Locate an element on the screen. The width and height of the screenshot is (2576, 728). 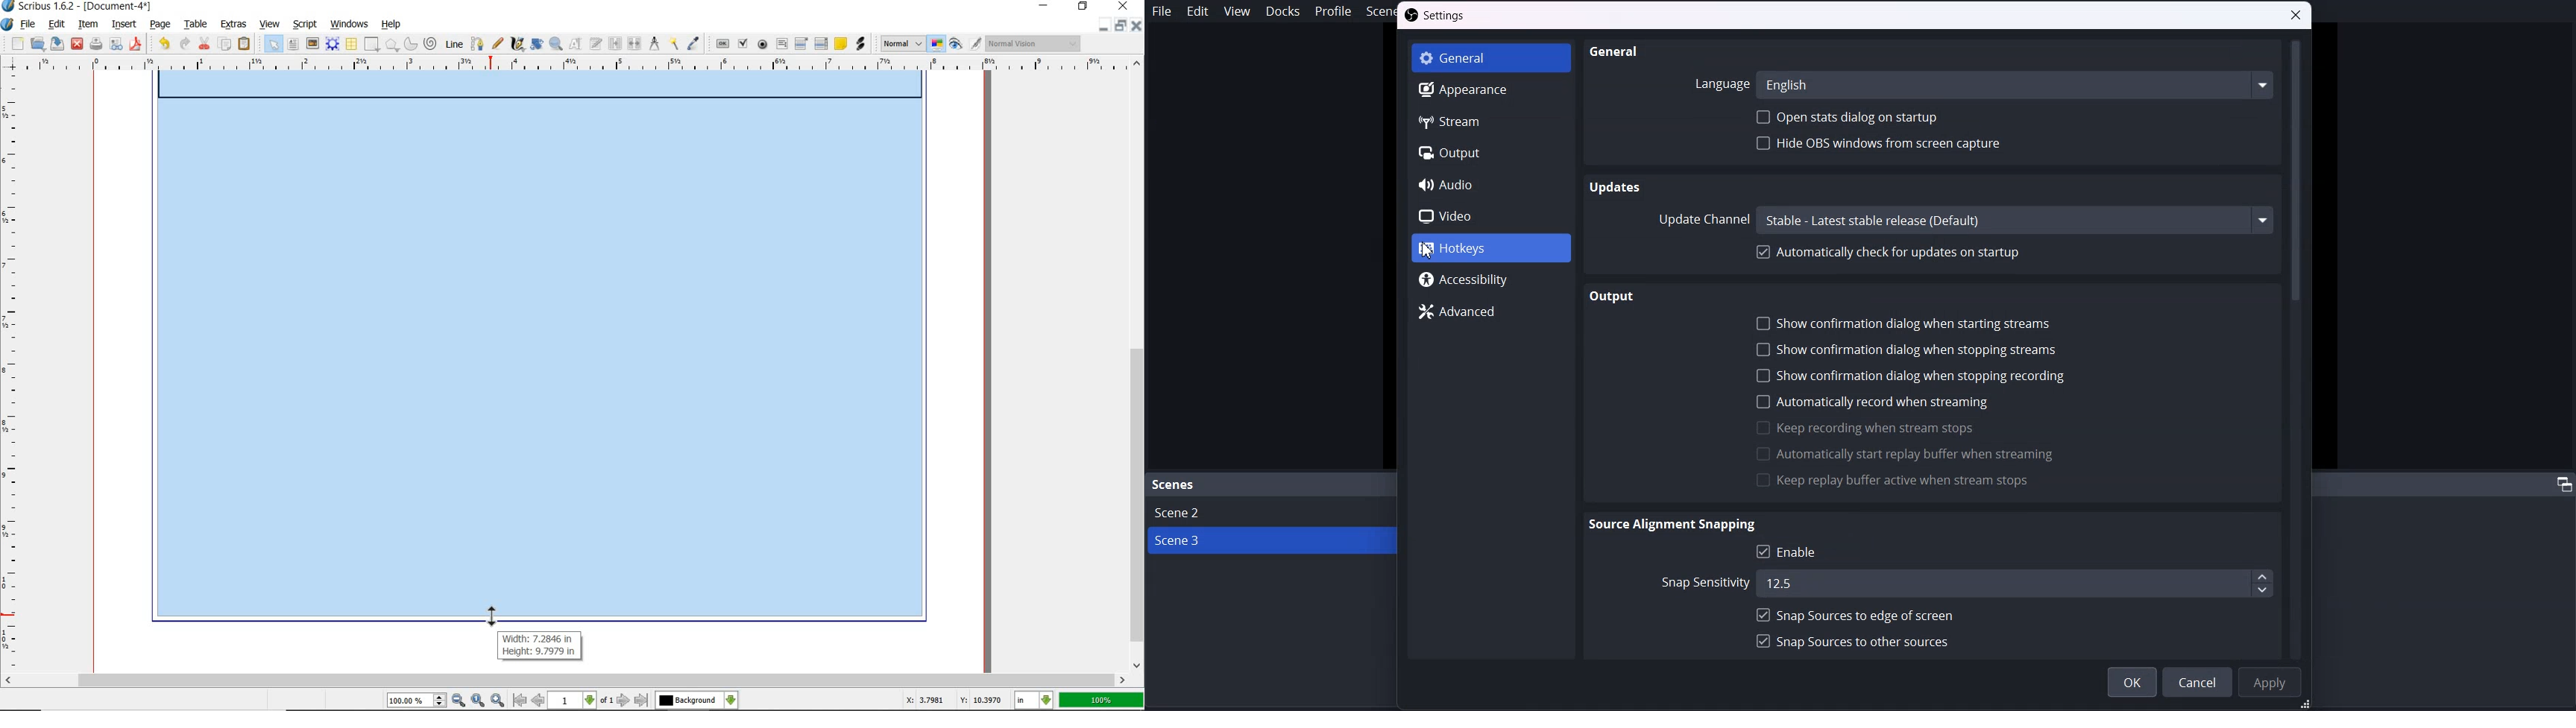
go to first page is located at coordinates (521, 701).